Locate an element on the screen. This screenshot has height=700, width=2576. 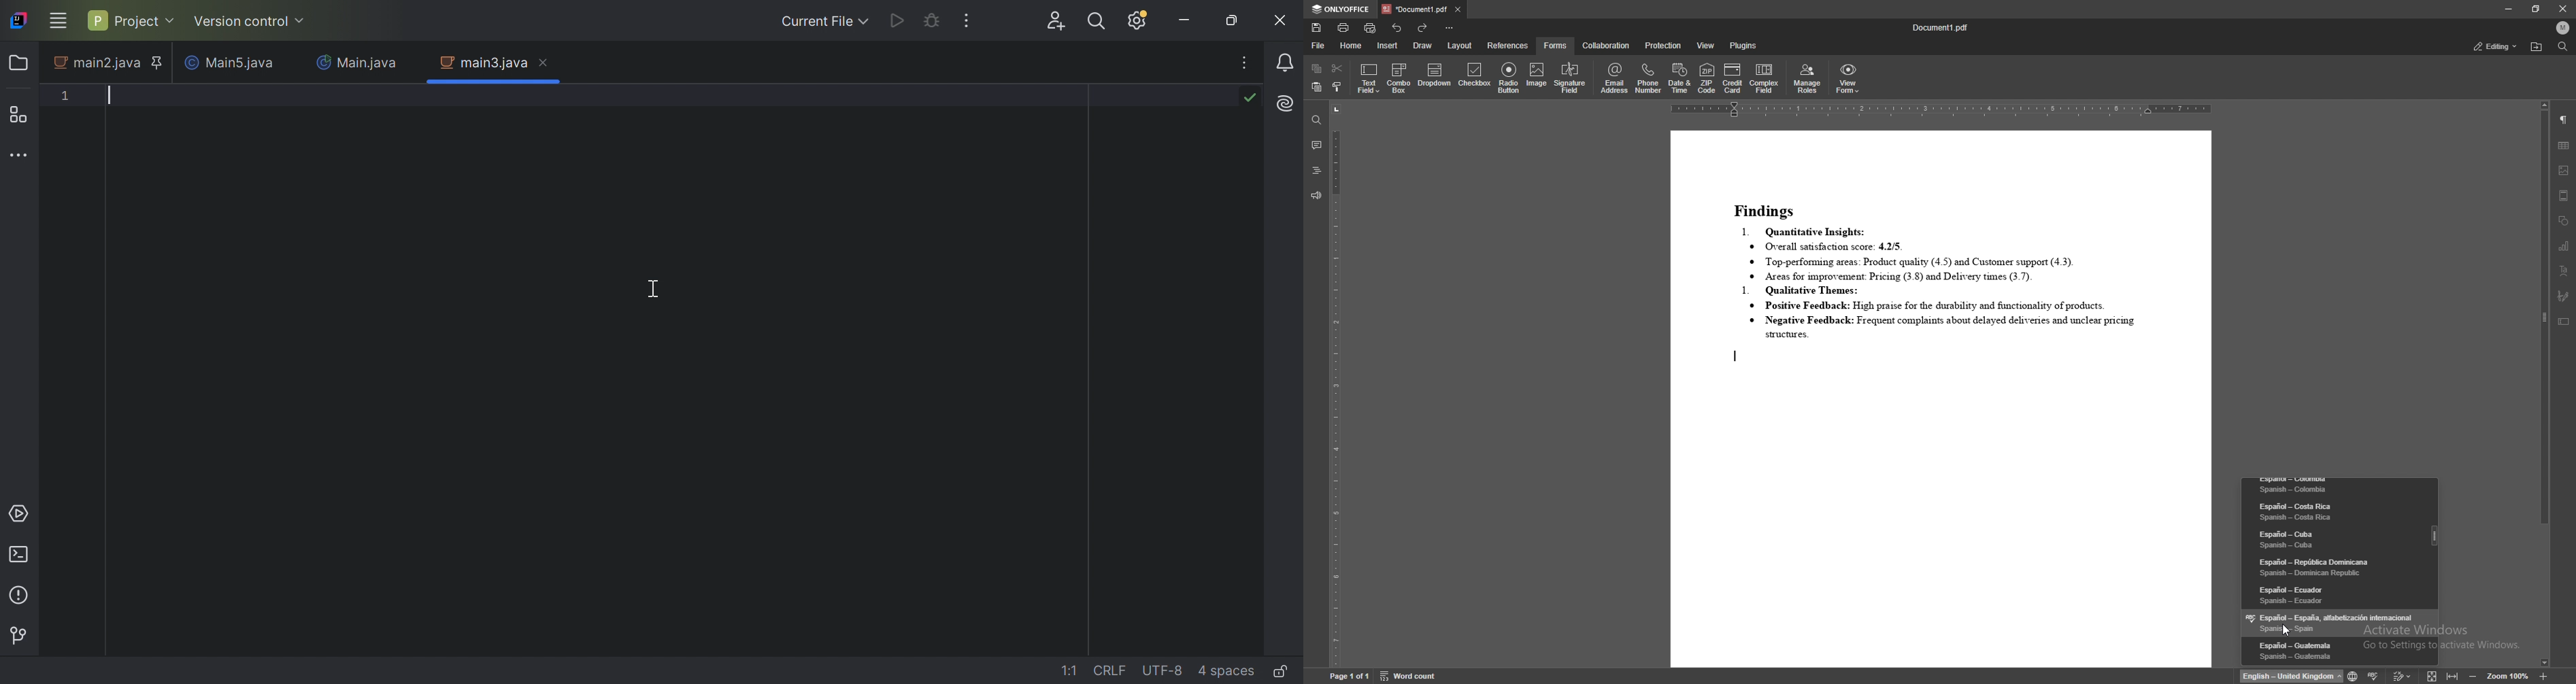
zoom is located at coordinates (2509, 675).